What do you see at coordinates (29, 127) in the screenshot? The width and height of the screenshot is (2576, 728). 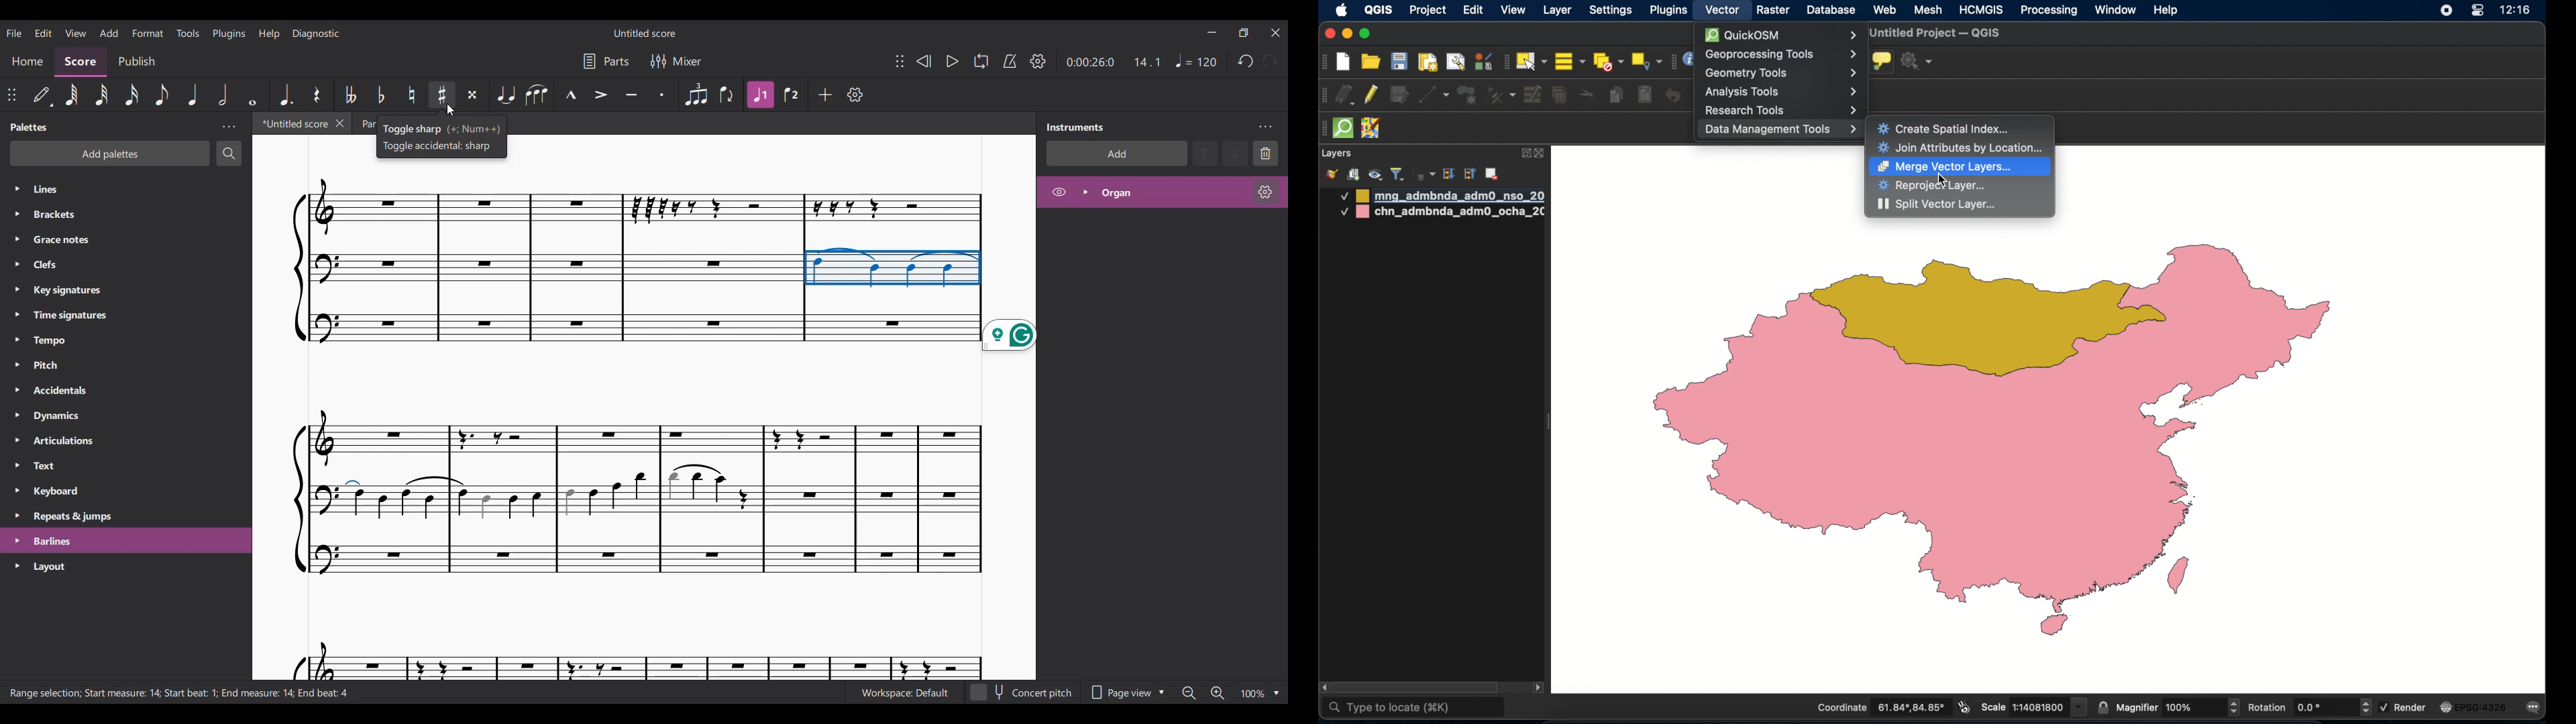 I see `Panel title` at bounding box center [29, 127].